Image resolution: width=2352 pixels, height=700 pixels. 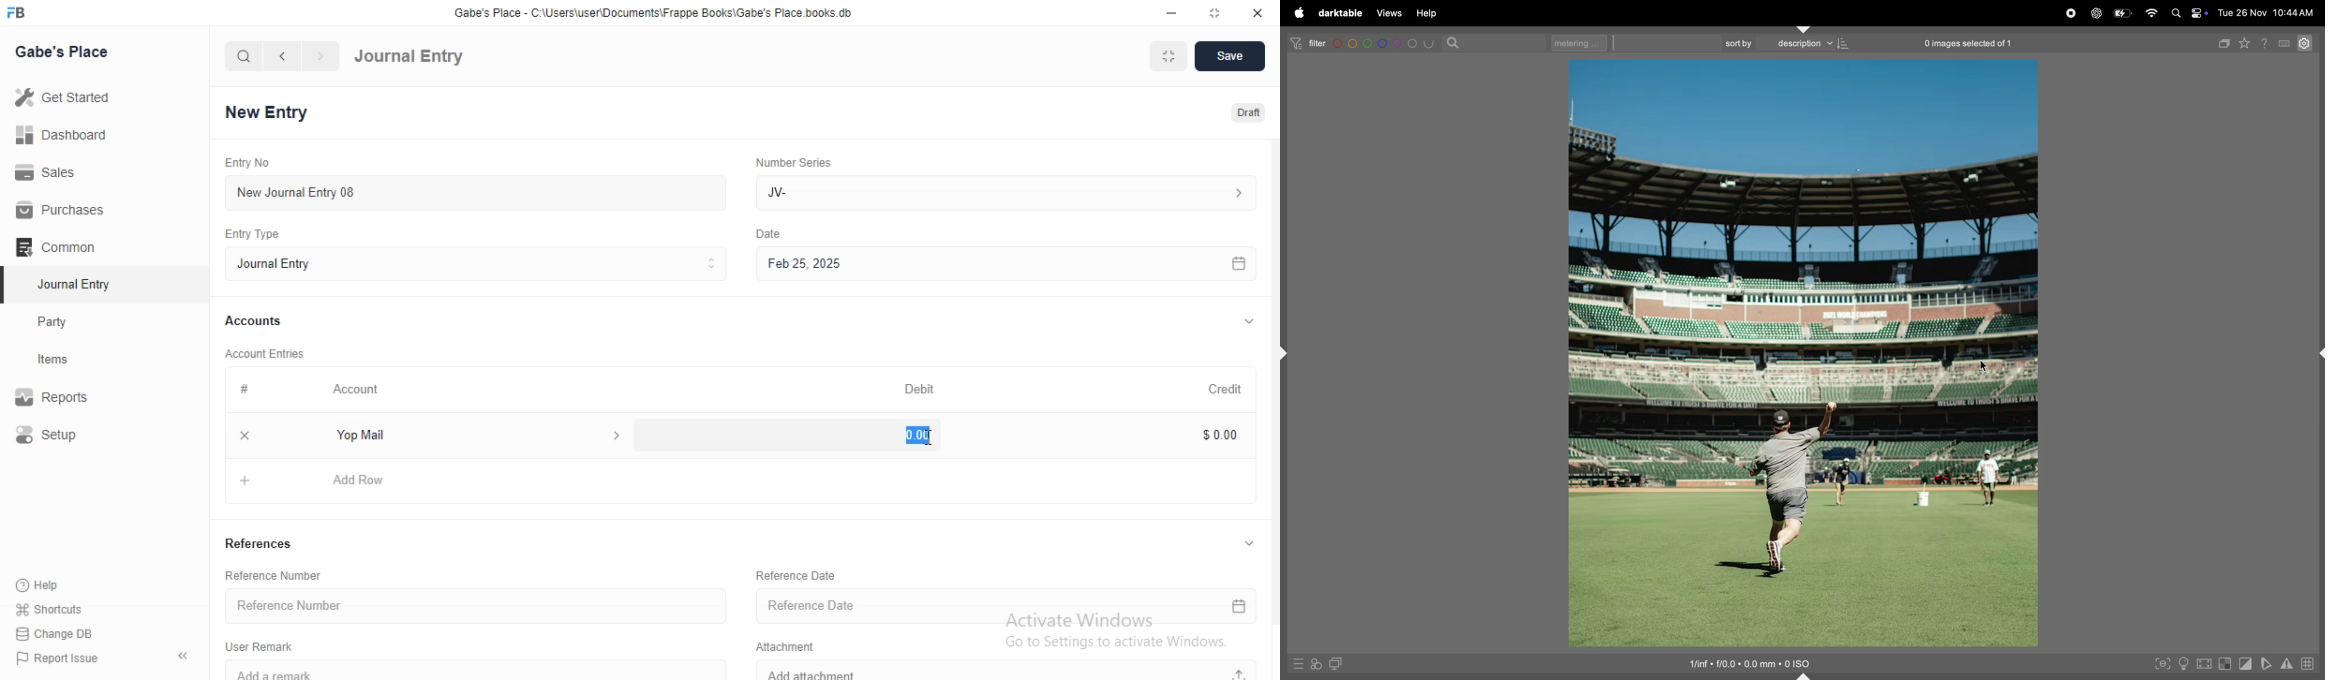 What do you see at coordinates (1389, 14) in the screenshot?
I see `views` at bounding box center [1389, 14].